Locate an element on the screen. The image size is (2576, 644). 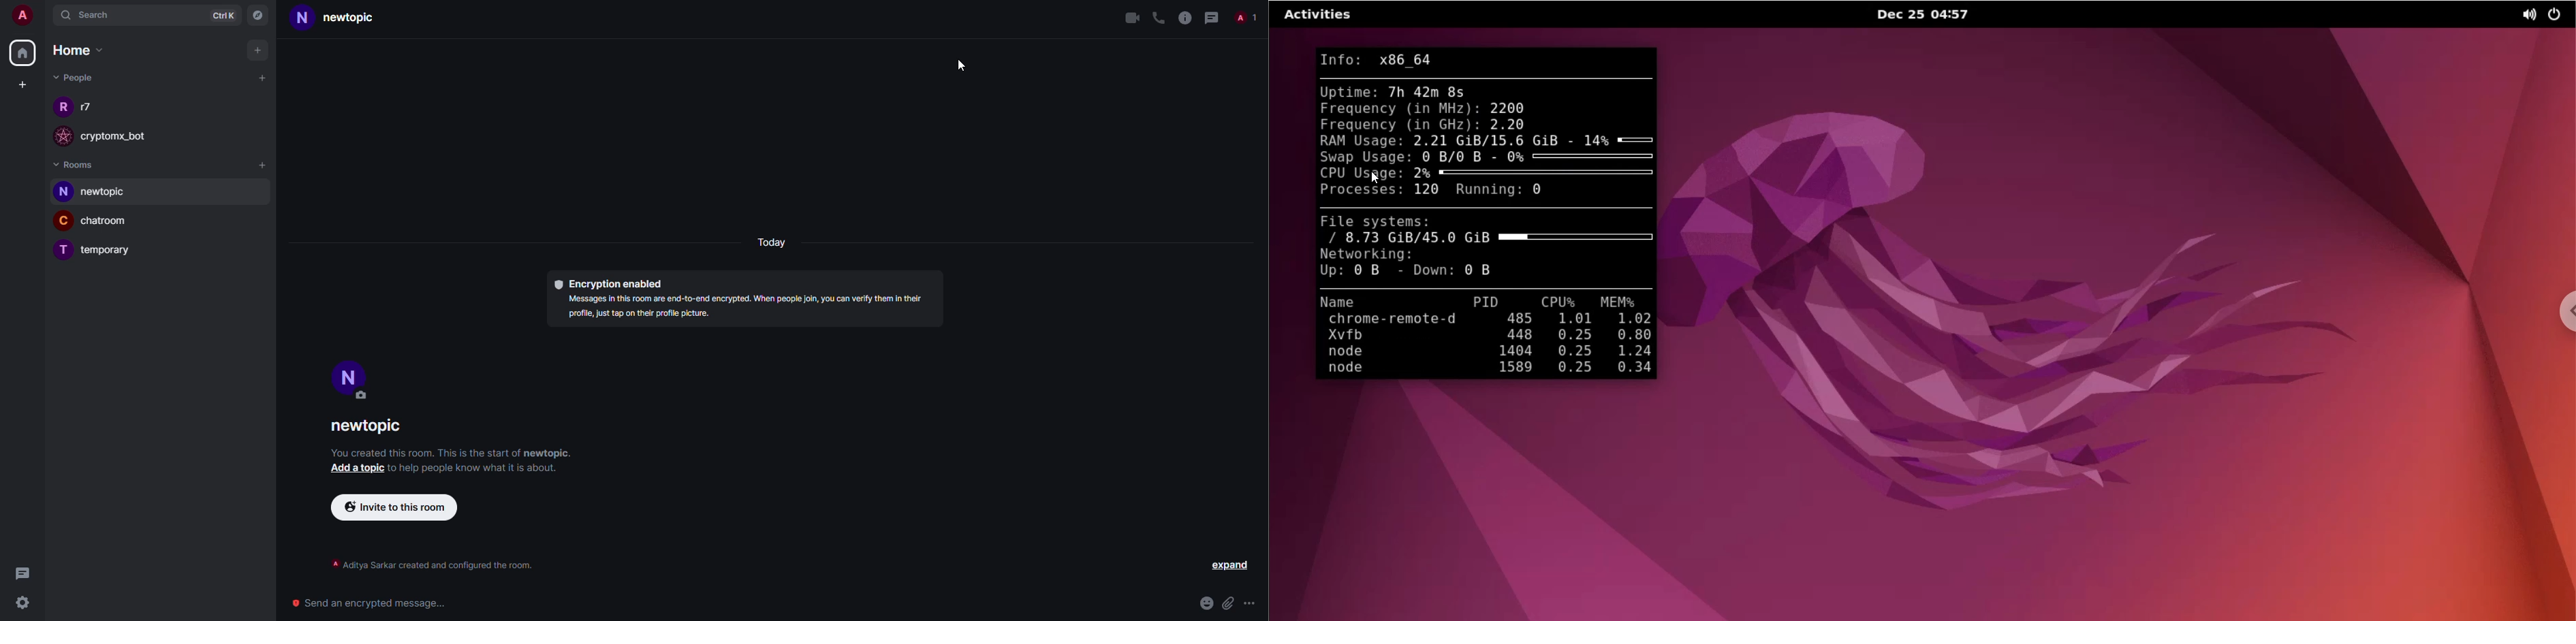
rooms is located at coordinates (75, 164).